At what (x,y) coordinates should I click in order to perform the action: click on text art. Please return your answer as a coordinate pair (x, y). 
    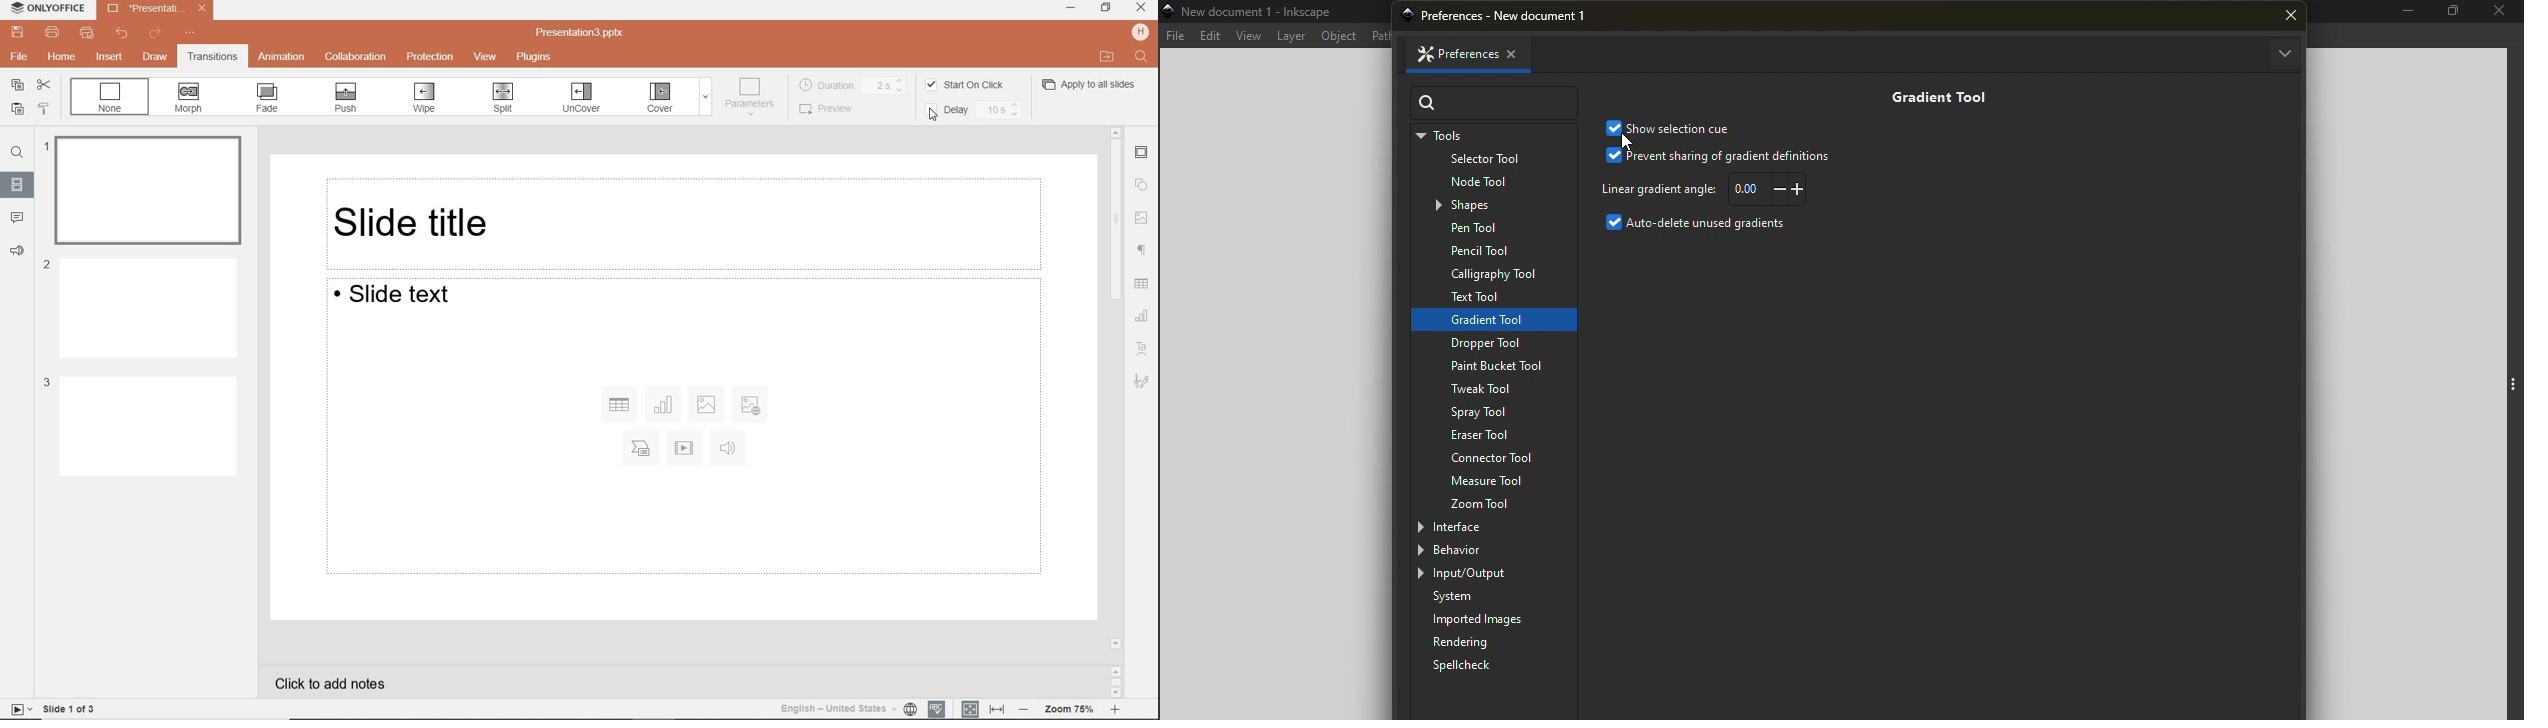
    Looking at the image, I should click on (1144, 380).